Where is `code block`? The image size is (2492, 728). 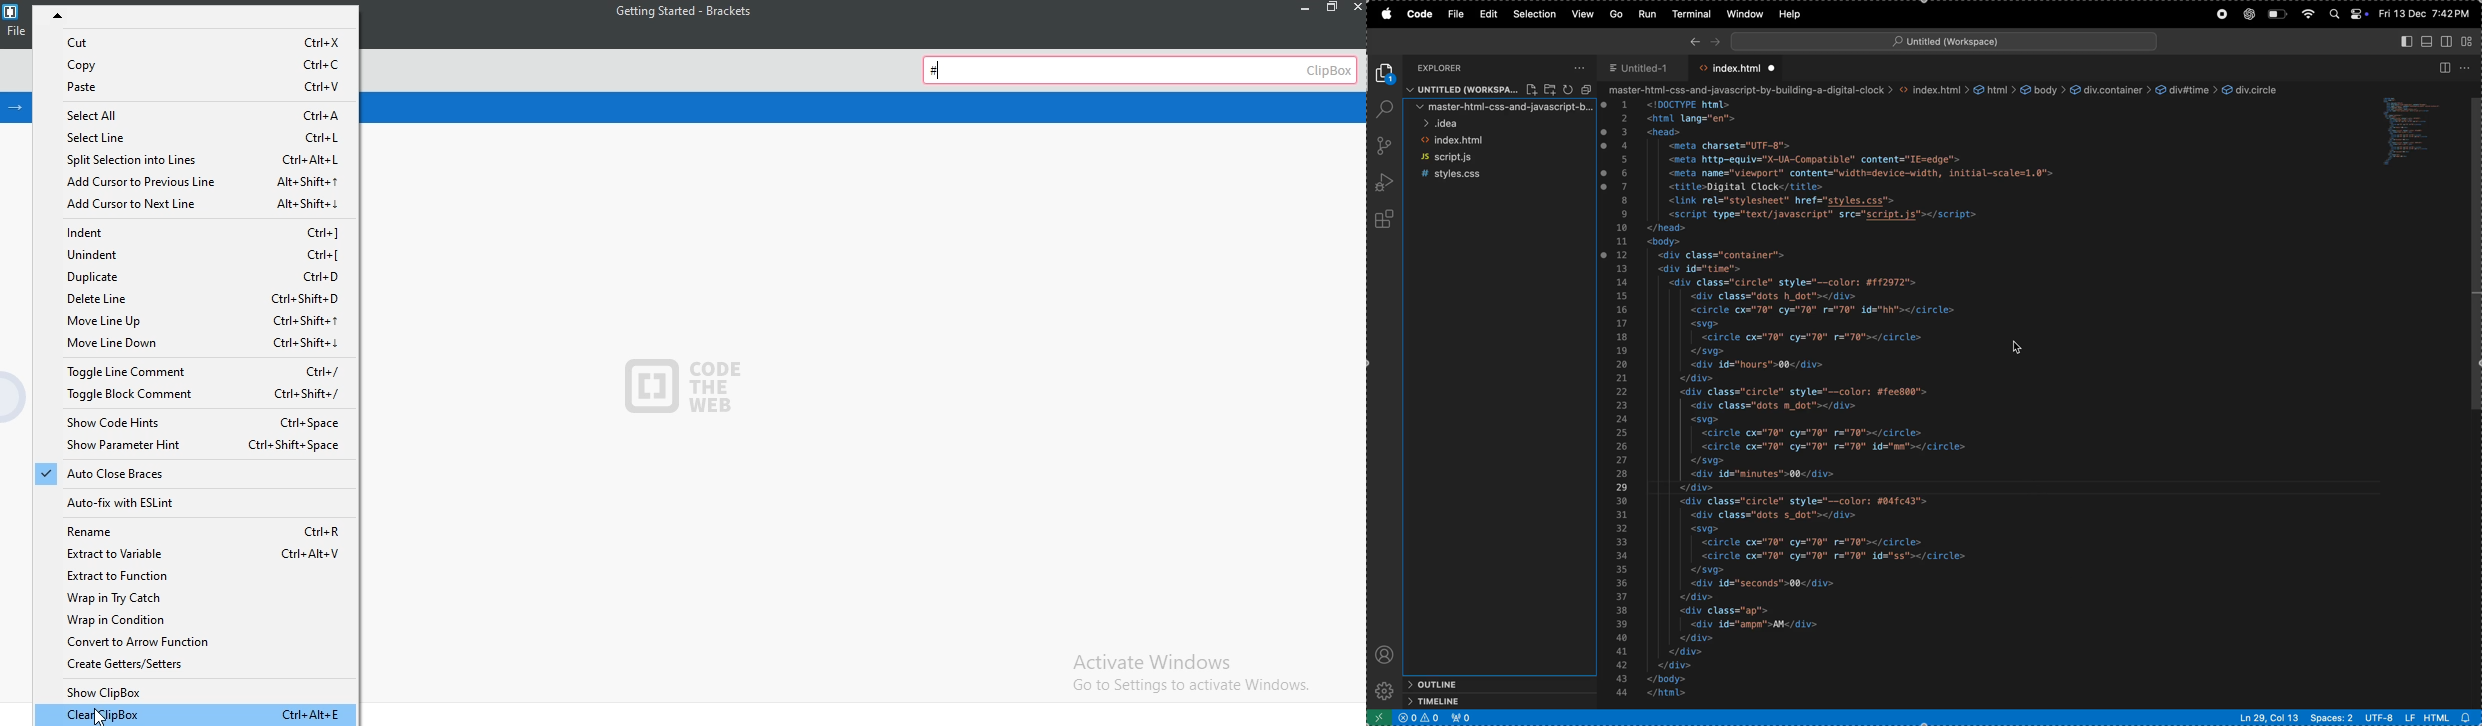
code block is located at coordinates (2417, 134).